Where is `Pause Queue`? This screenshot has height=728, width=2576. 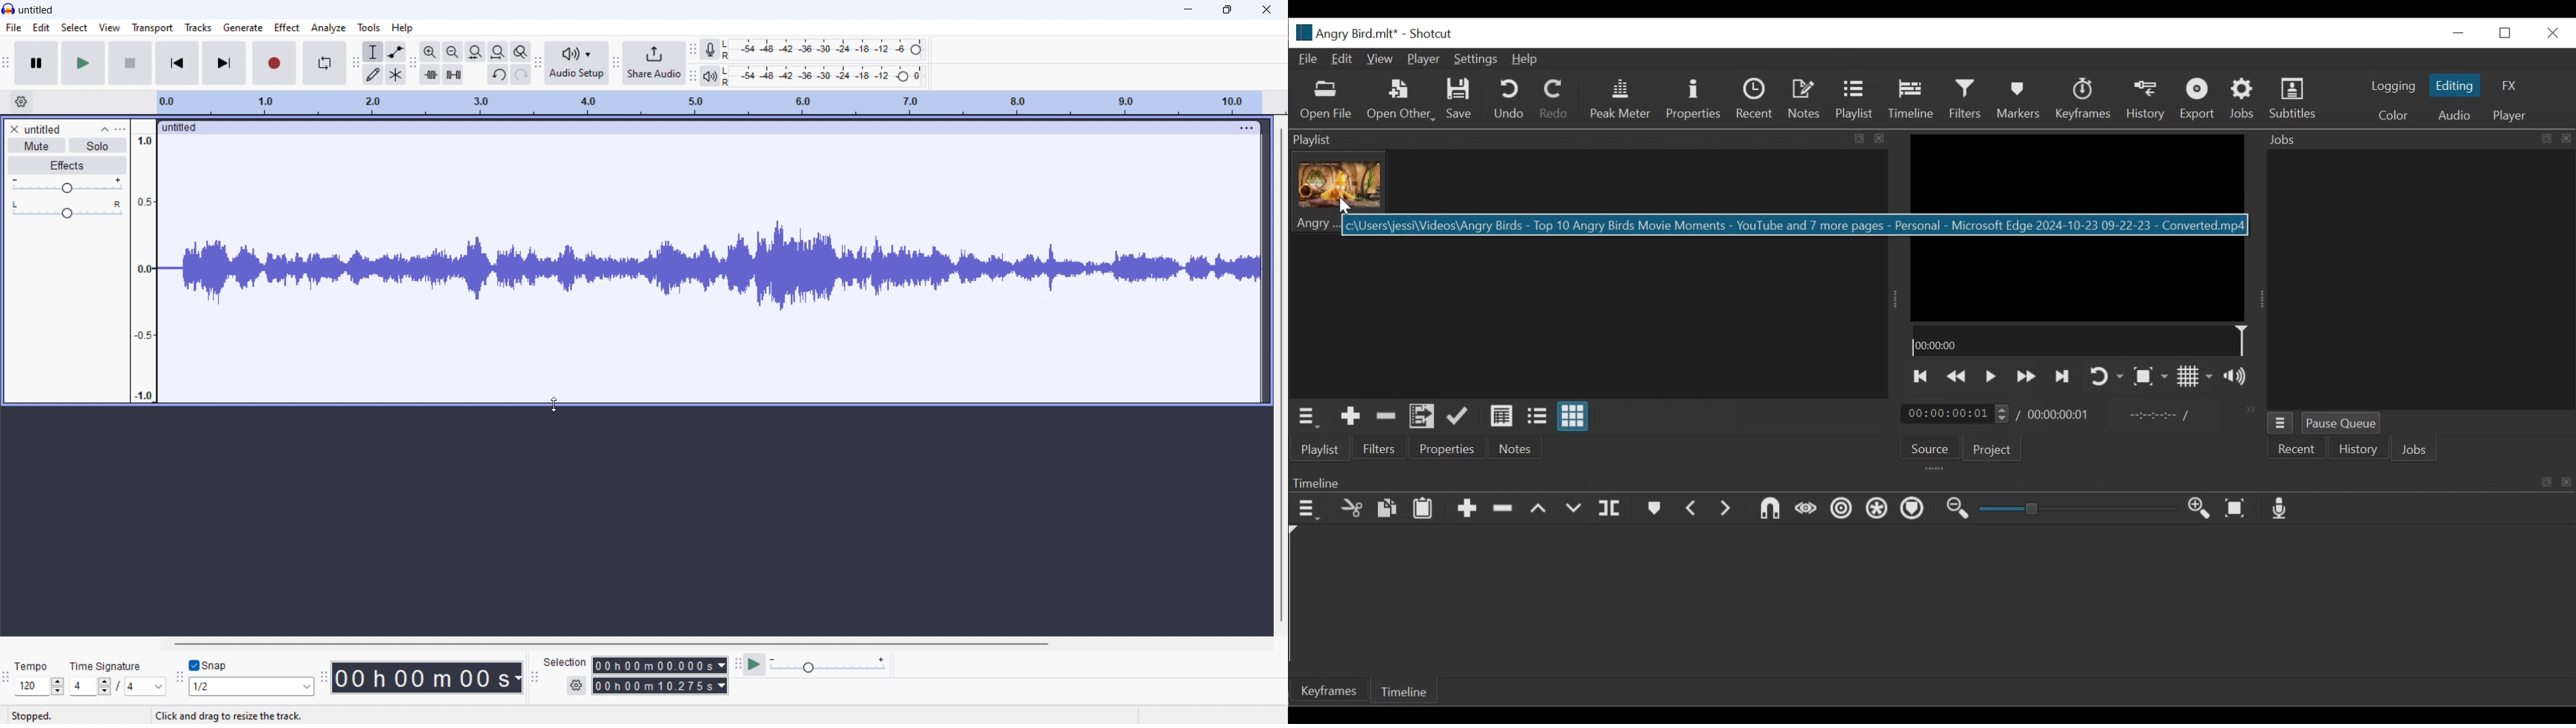 Pause Queue is located at coordinates (2341, 422).